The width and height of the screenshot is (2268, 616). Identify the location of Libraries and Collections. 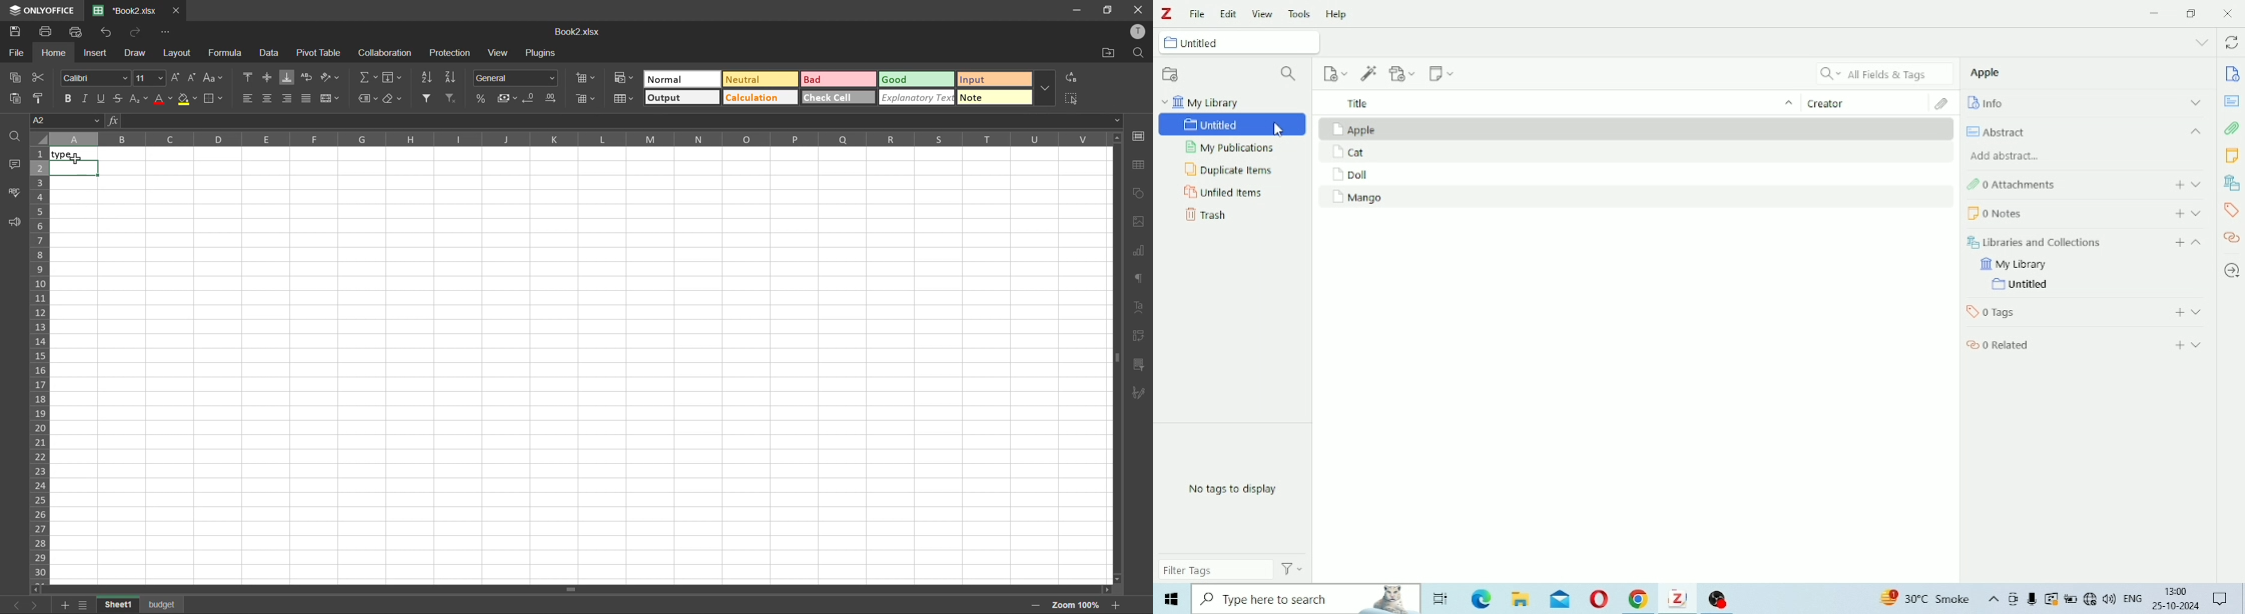
(2033, 242).